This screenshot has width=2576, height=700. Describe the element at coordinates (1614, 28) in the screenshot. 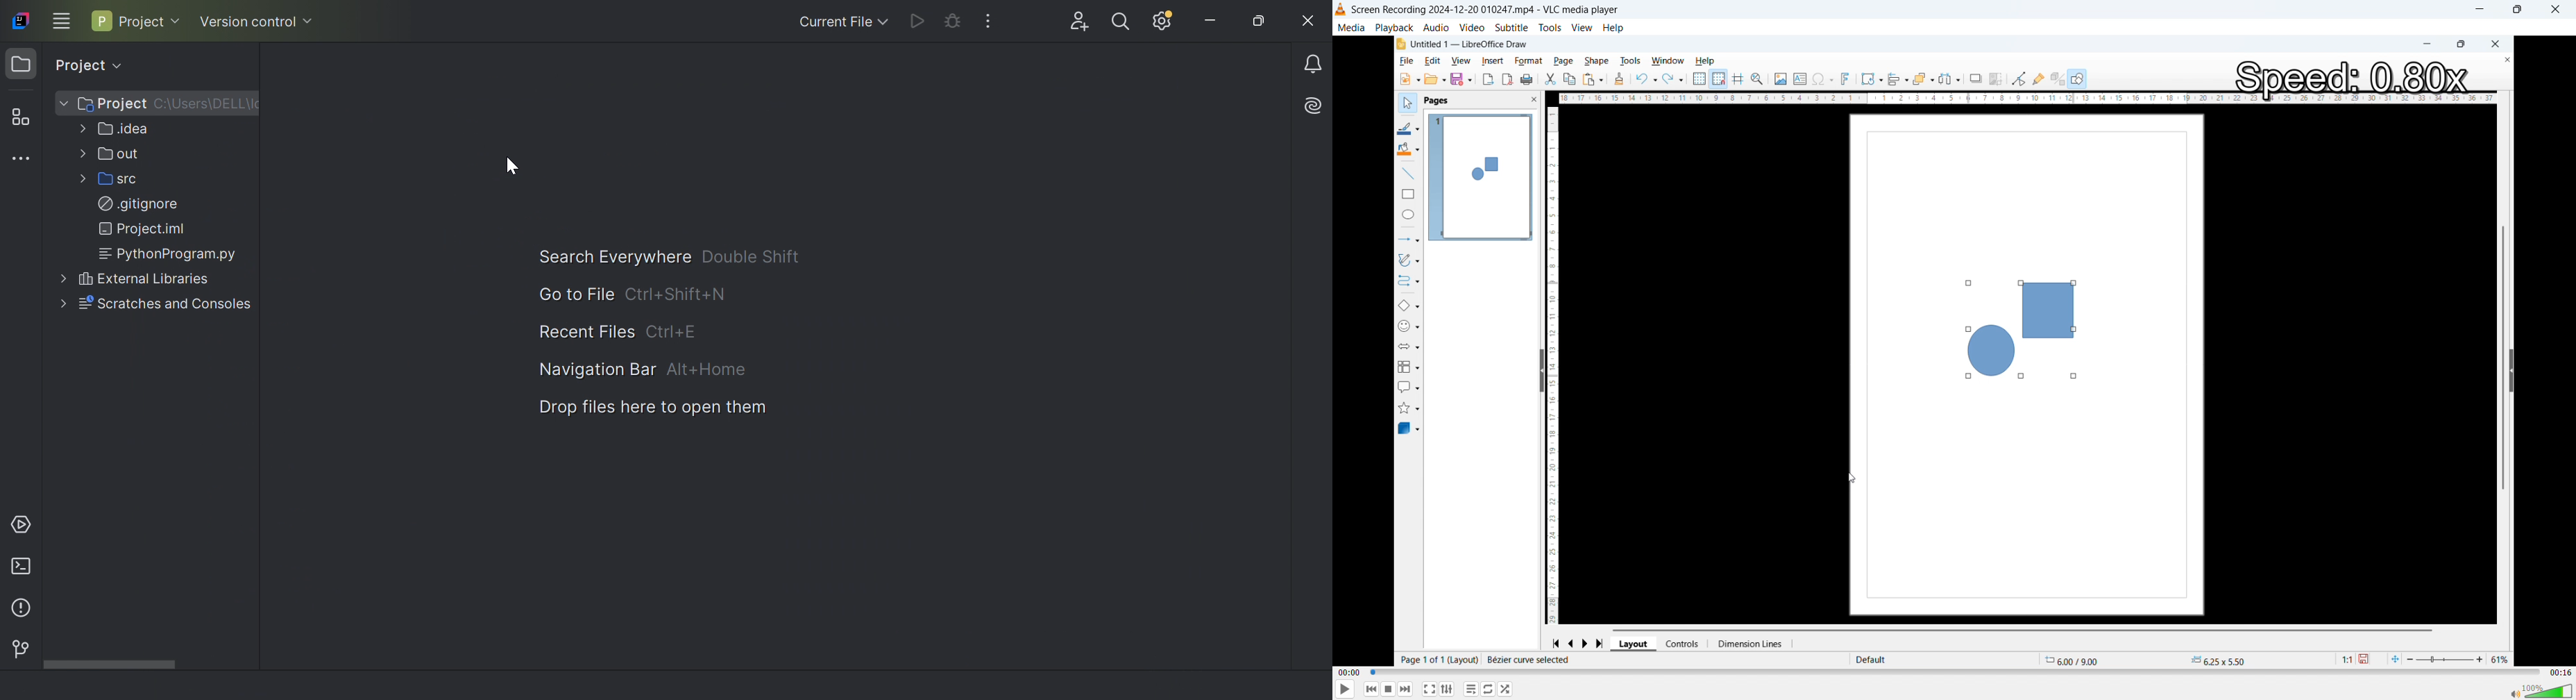

I see `help ` at that location.